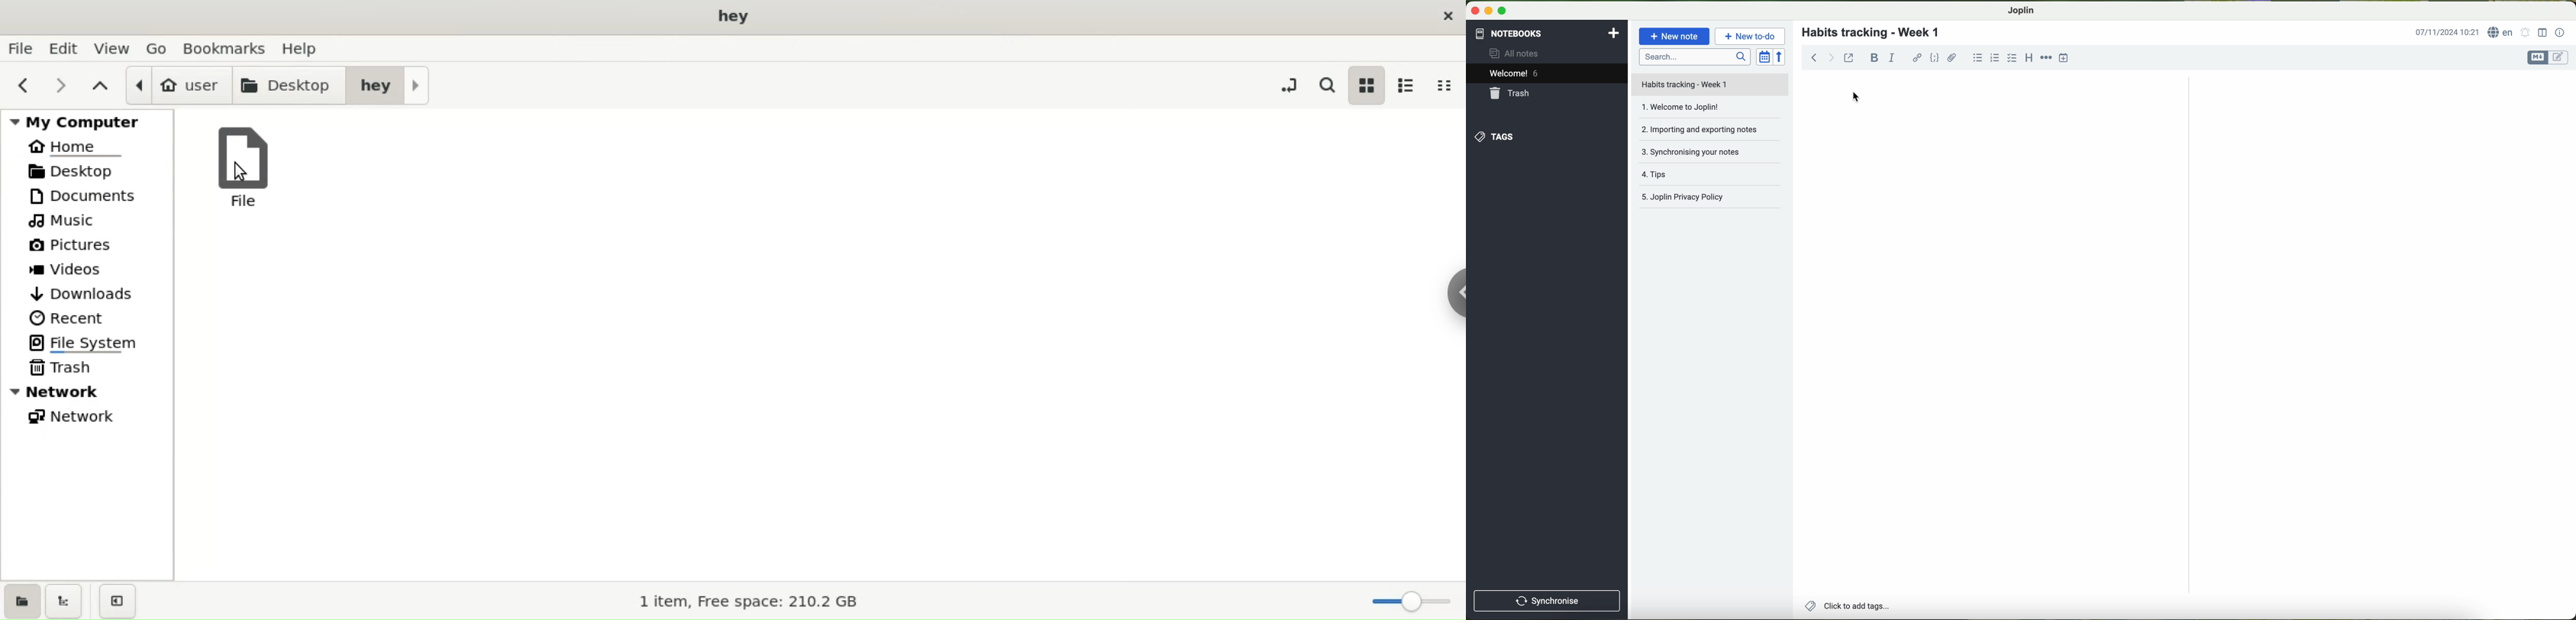 This screenshot has width=2576, height=644. What do you see at coordinates (1473, 9) in the screenshot?
I see `close` at bounding box center [1473, 9].